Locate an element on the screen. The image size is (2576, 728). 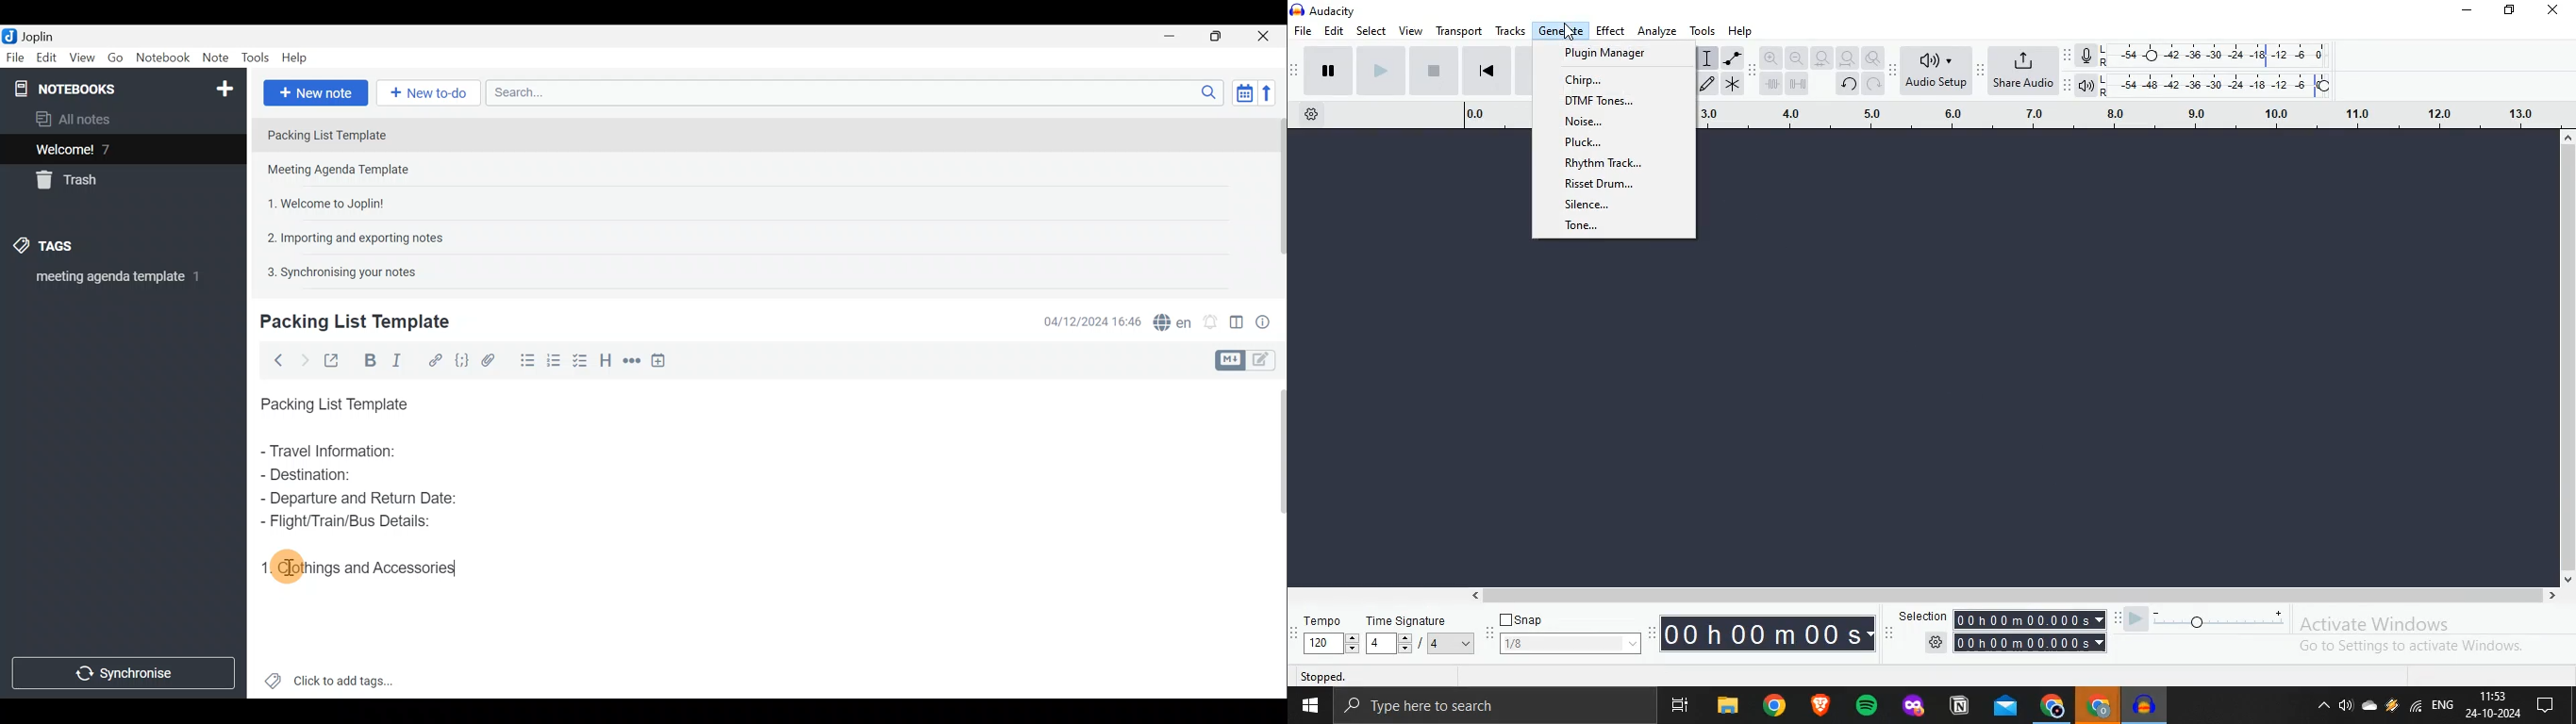
Checkbox is located at coordinates (553, 358).